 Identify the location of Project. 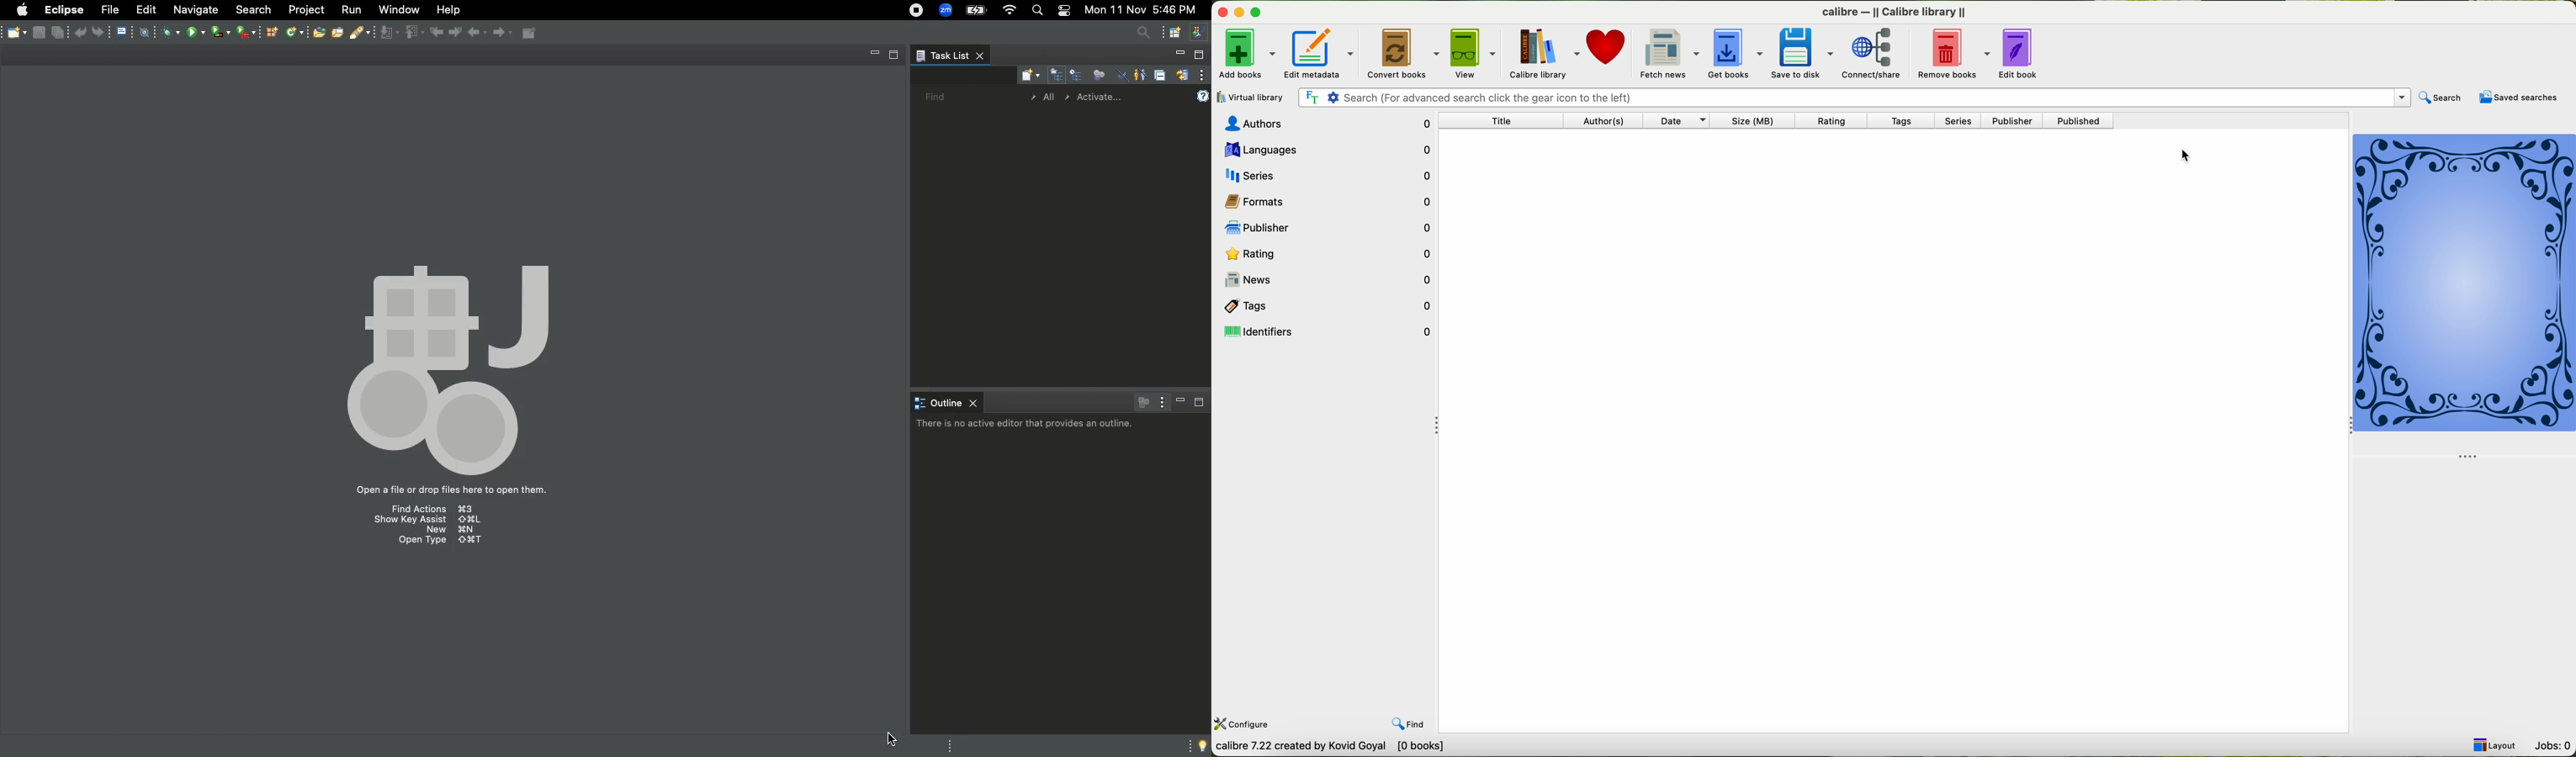
(306, 9).